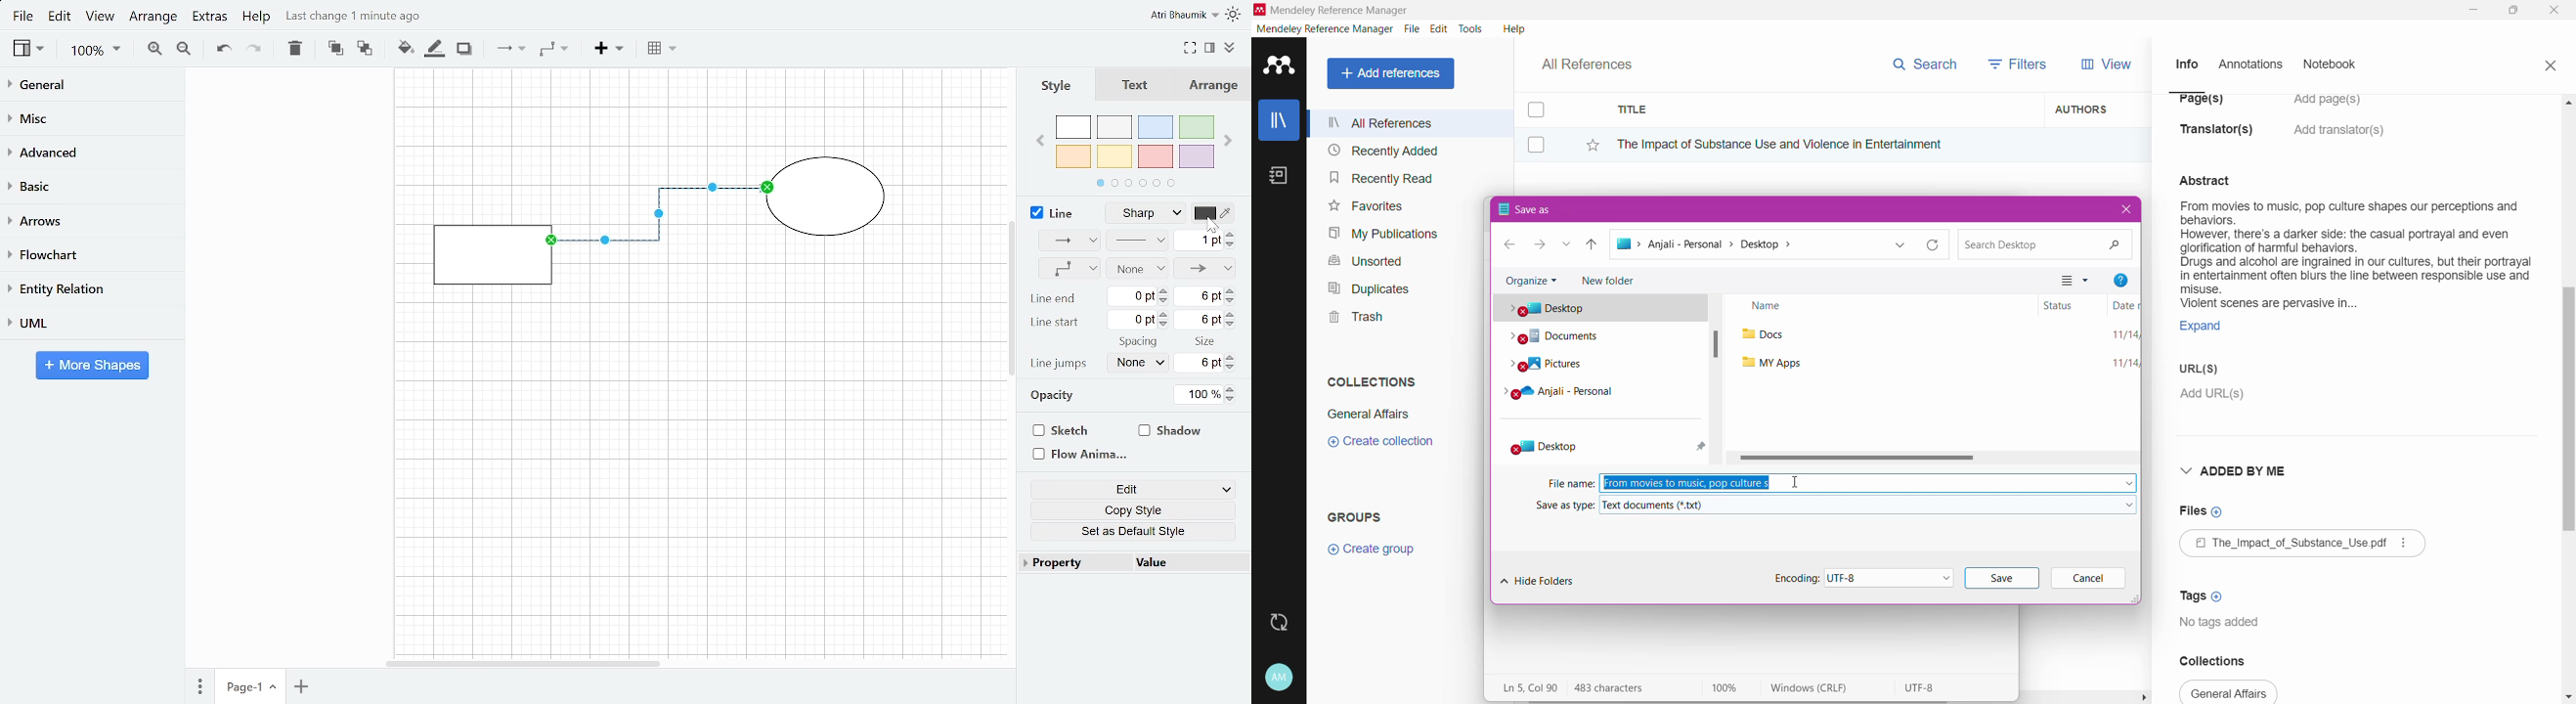 Image resolution: width=2576 pixels, height=728 pixels. Describe the element at coordinates (2002, 578) in the screenshot. I see `Click to Save File` at that location.